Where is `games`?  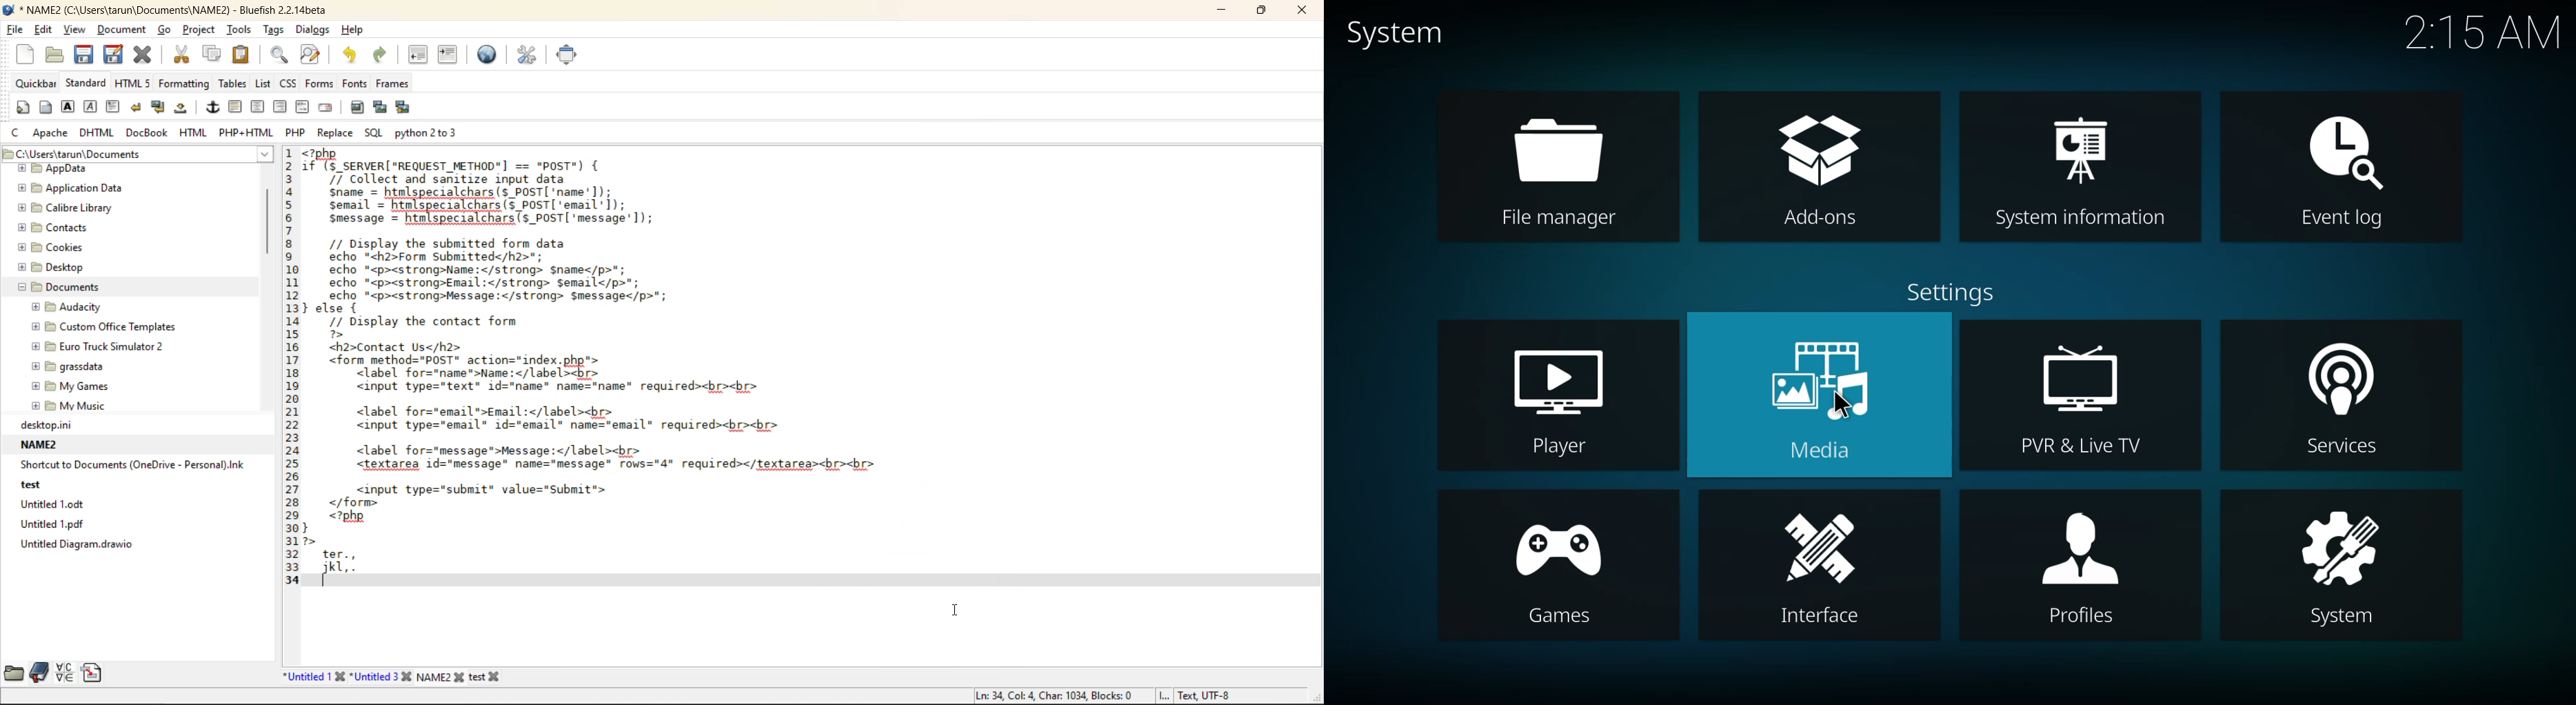
games is located at coordinates (1557, 568).